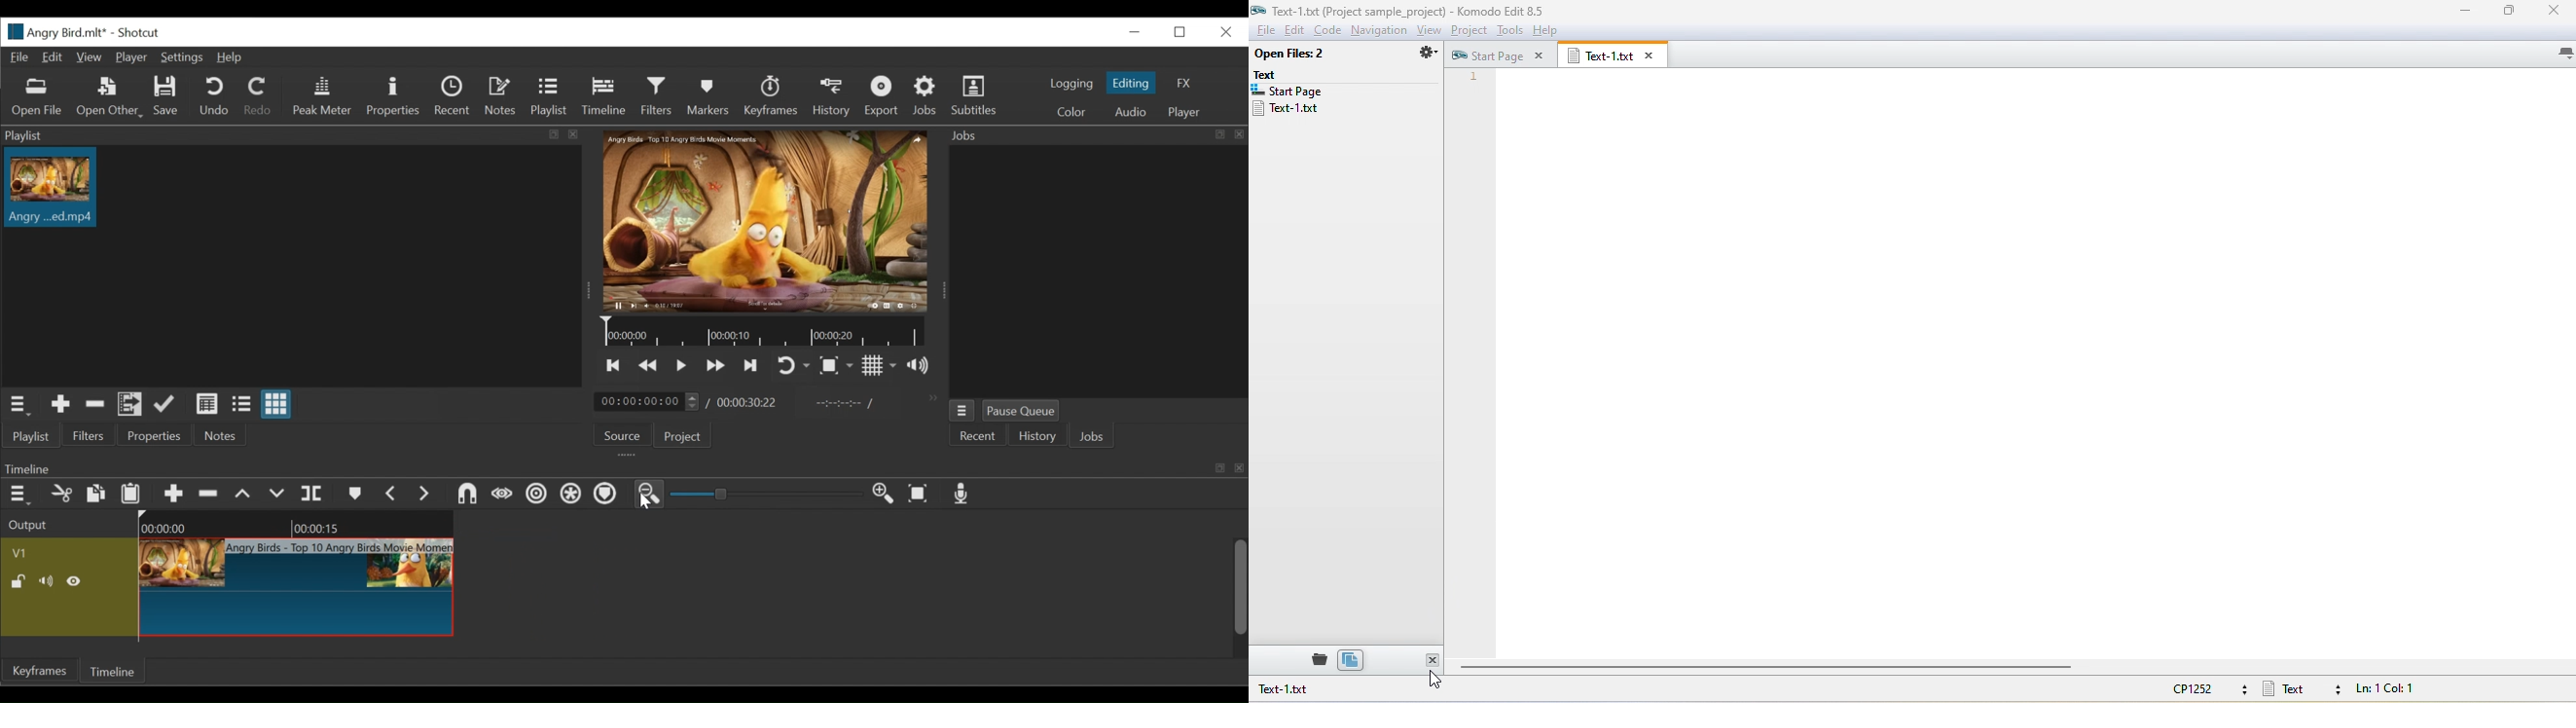 This screenshot has height=728, width=2576. What do you see at coordinates (17, 493) in the screenshot?
I see `Timeline menu` at bounding box center [17, 493].